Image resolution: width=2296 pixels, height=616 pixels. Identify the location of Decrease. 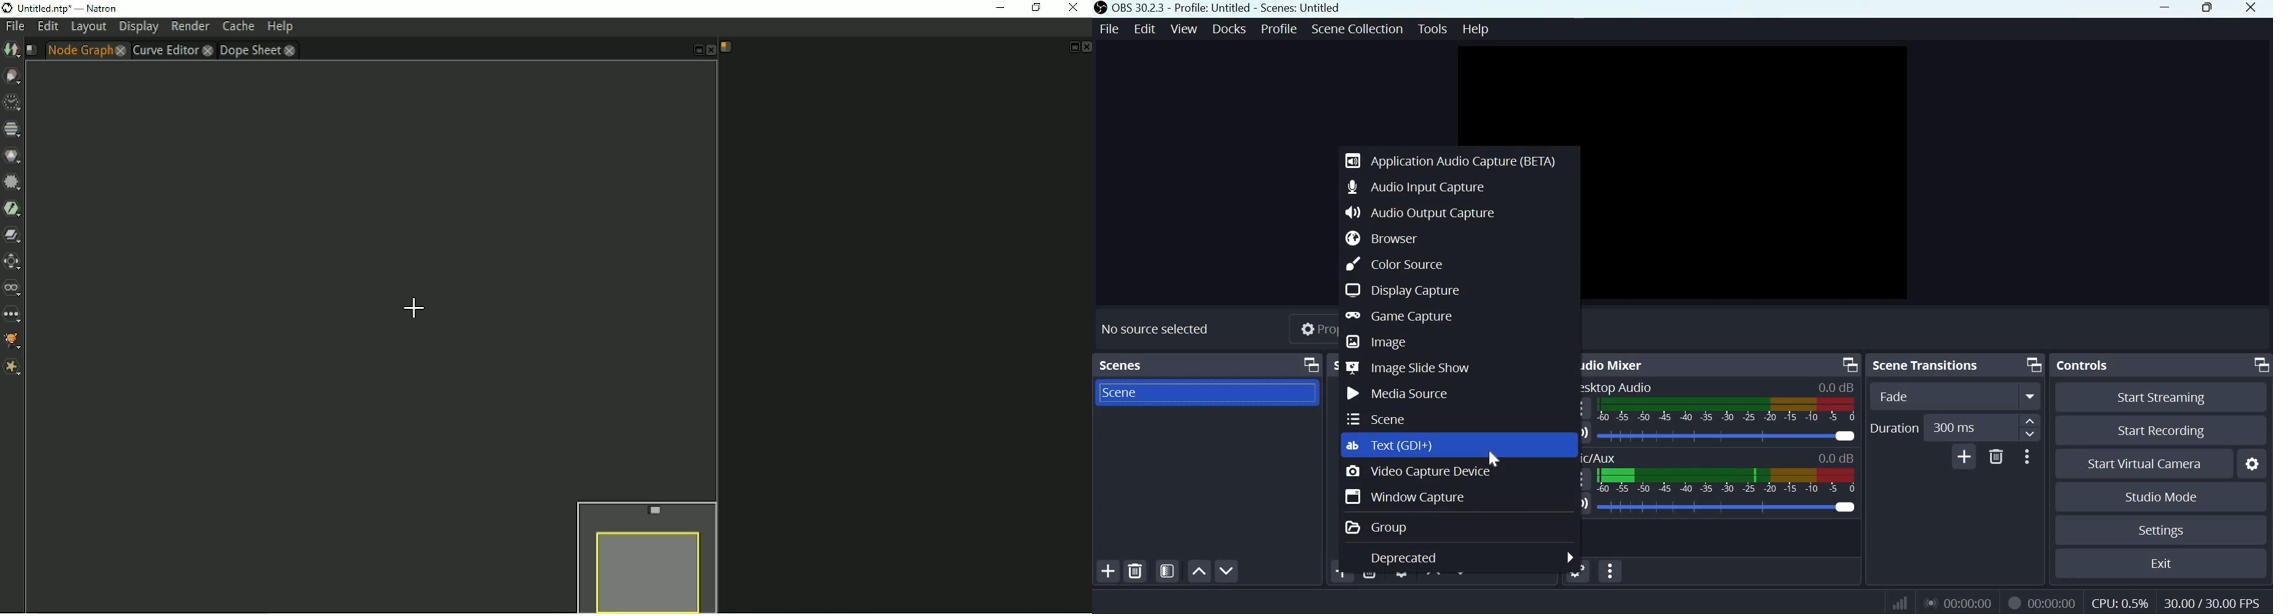
(2031, 437).